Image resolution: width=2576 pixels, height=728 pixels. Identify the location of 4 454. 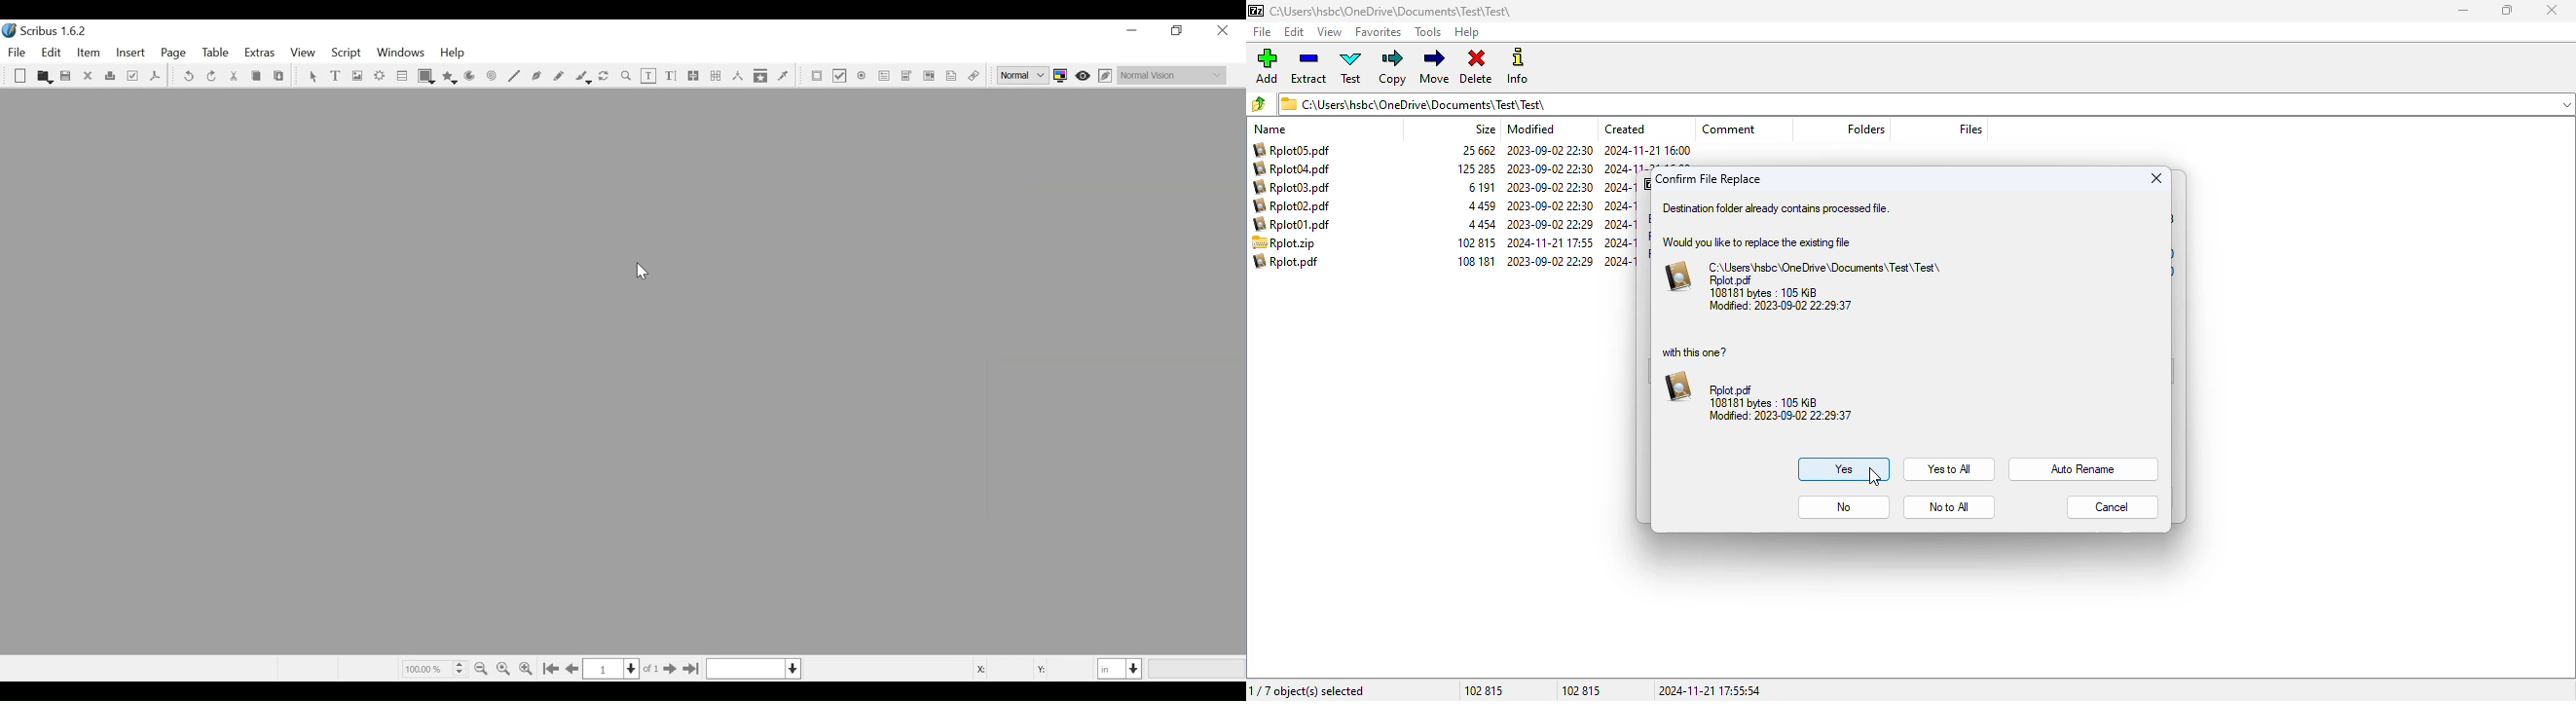
(1481, 226).